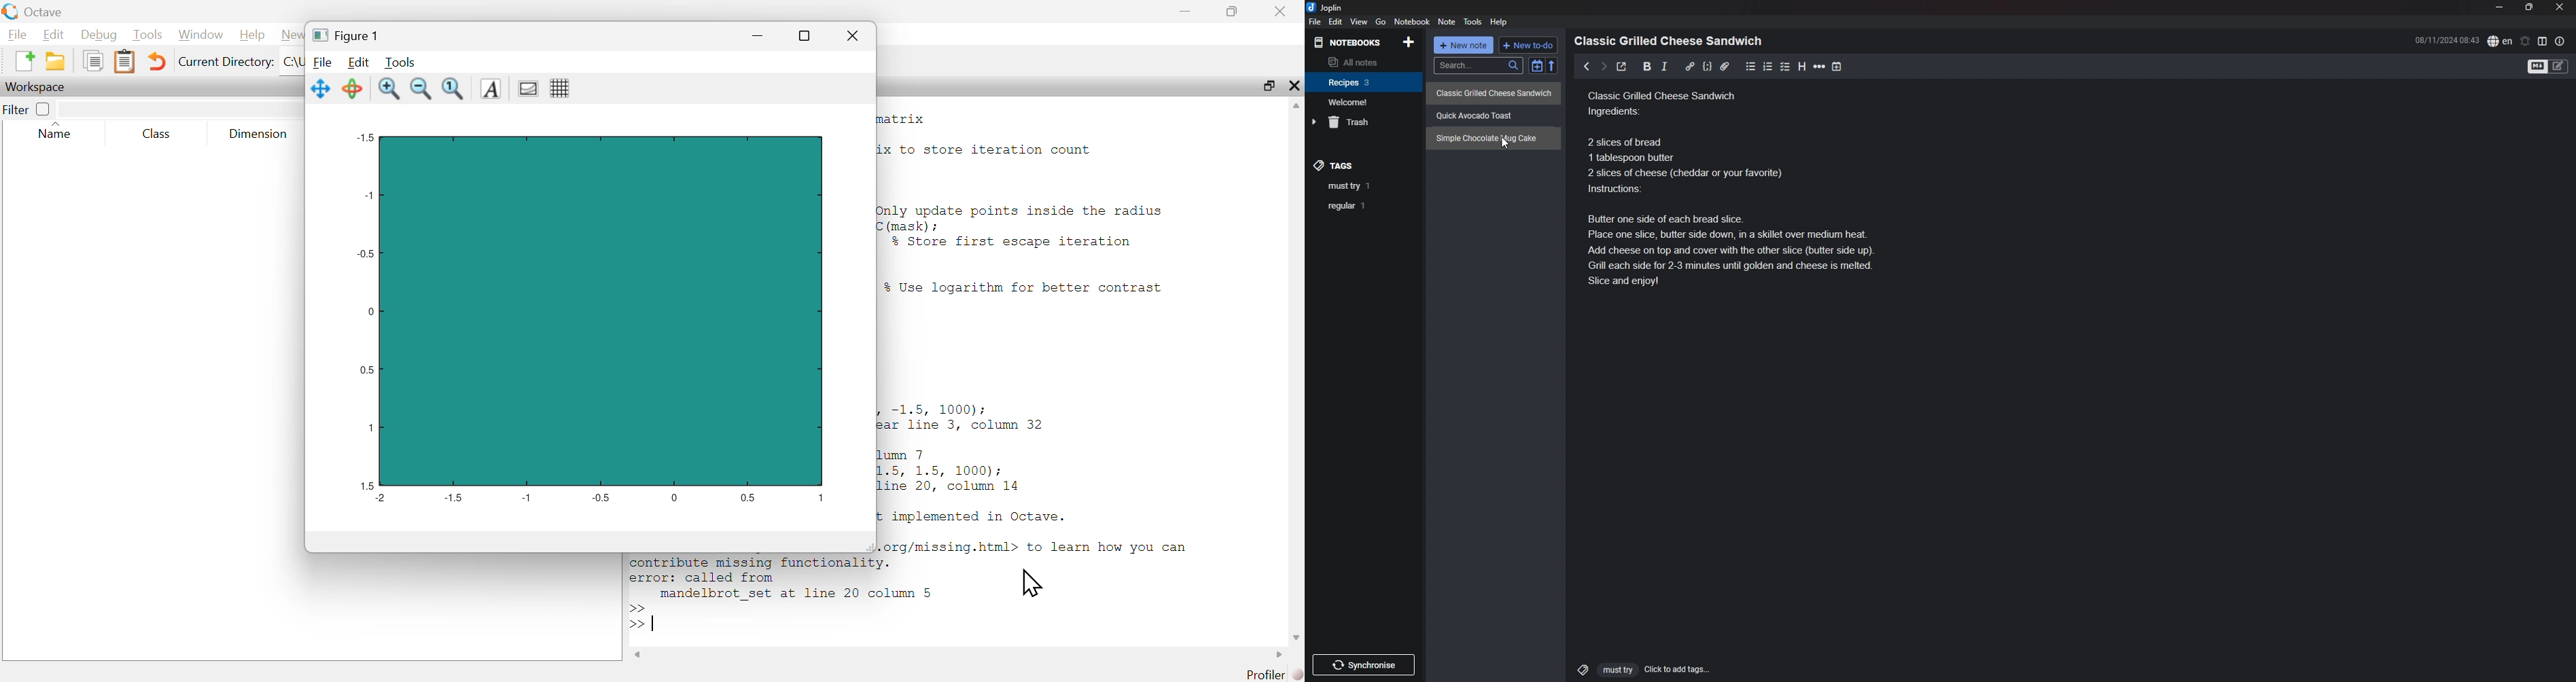 Image resolution: width=2576 pixels, height=700 pixels. I want to click on toggle sort order, so click(1536, 68).